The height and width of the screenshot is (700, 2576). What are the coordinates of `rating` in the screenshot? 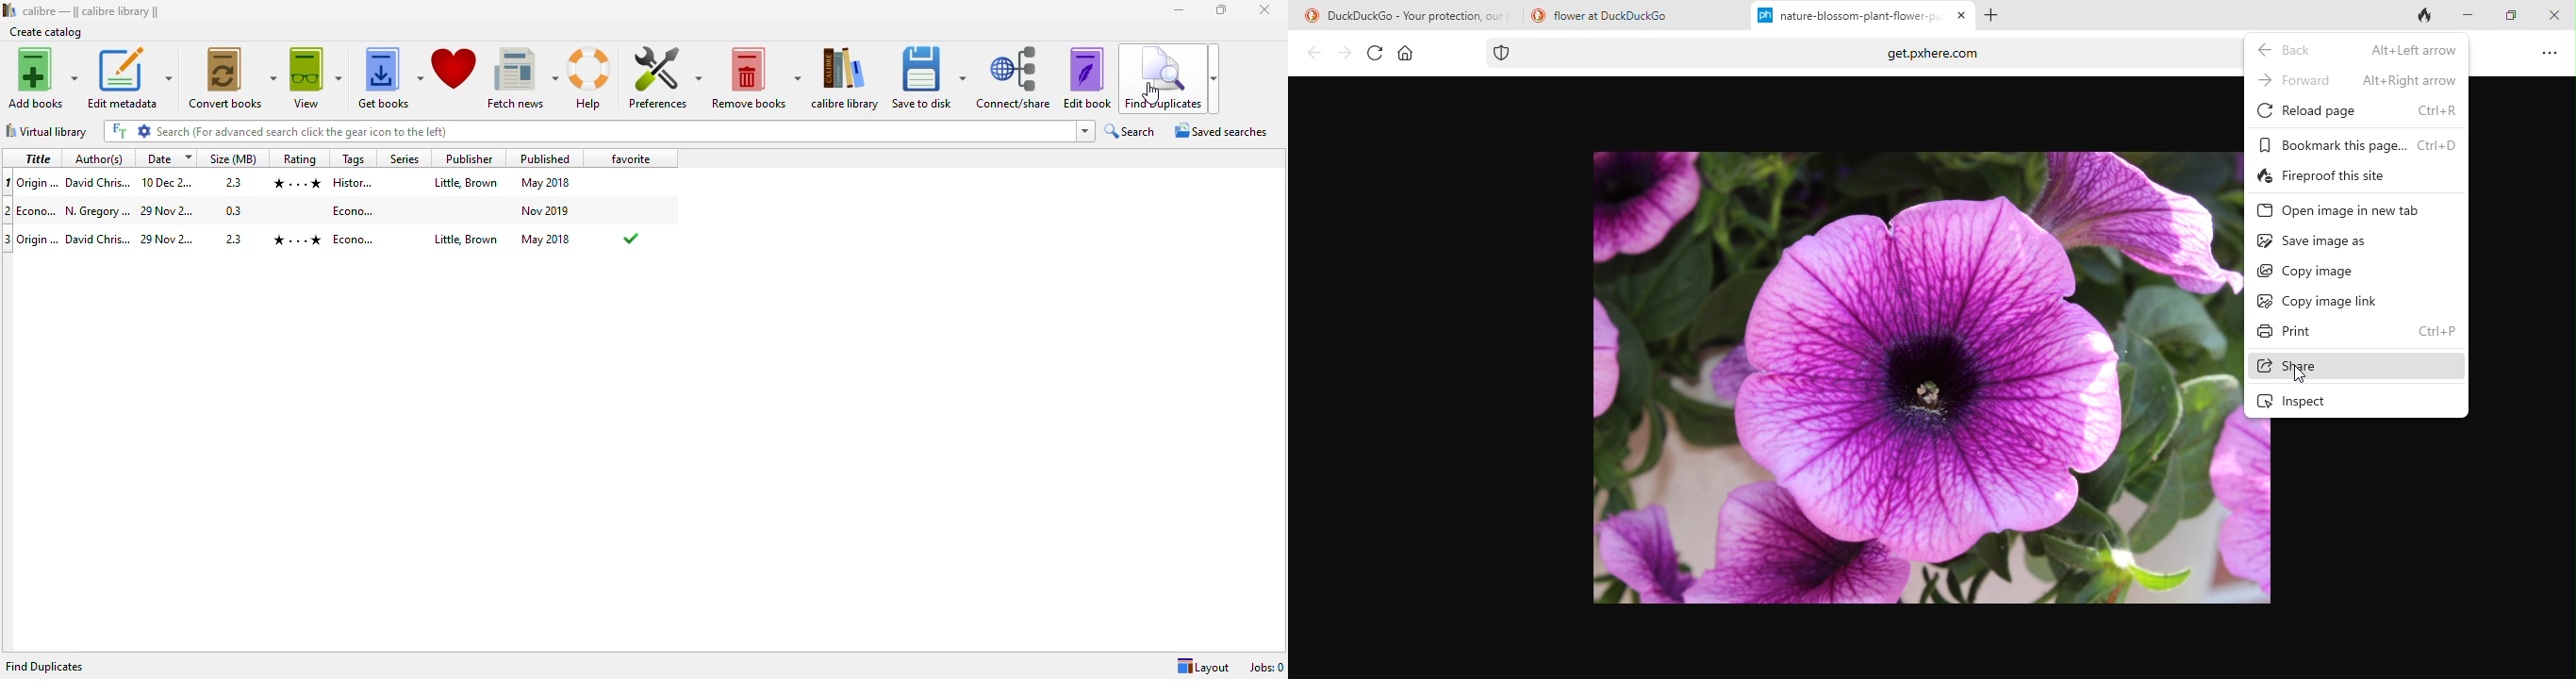 It's located at (300, 158).